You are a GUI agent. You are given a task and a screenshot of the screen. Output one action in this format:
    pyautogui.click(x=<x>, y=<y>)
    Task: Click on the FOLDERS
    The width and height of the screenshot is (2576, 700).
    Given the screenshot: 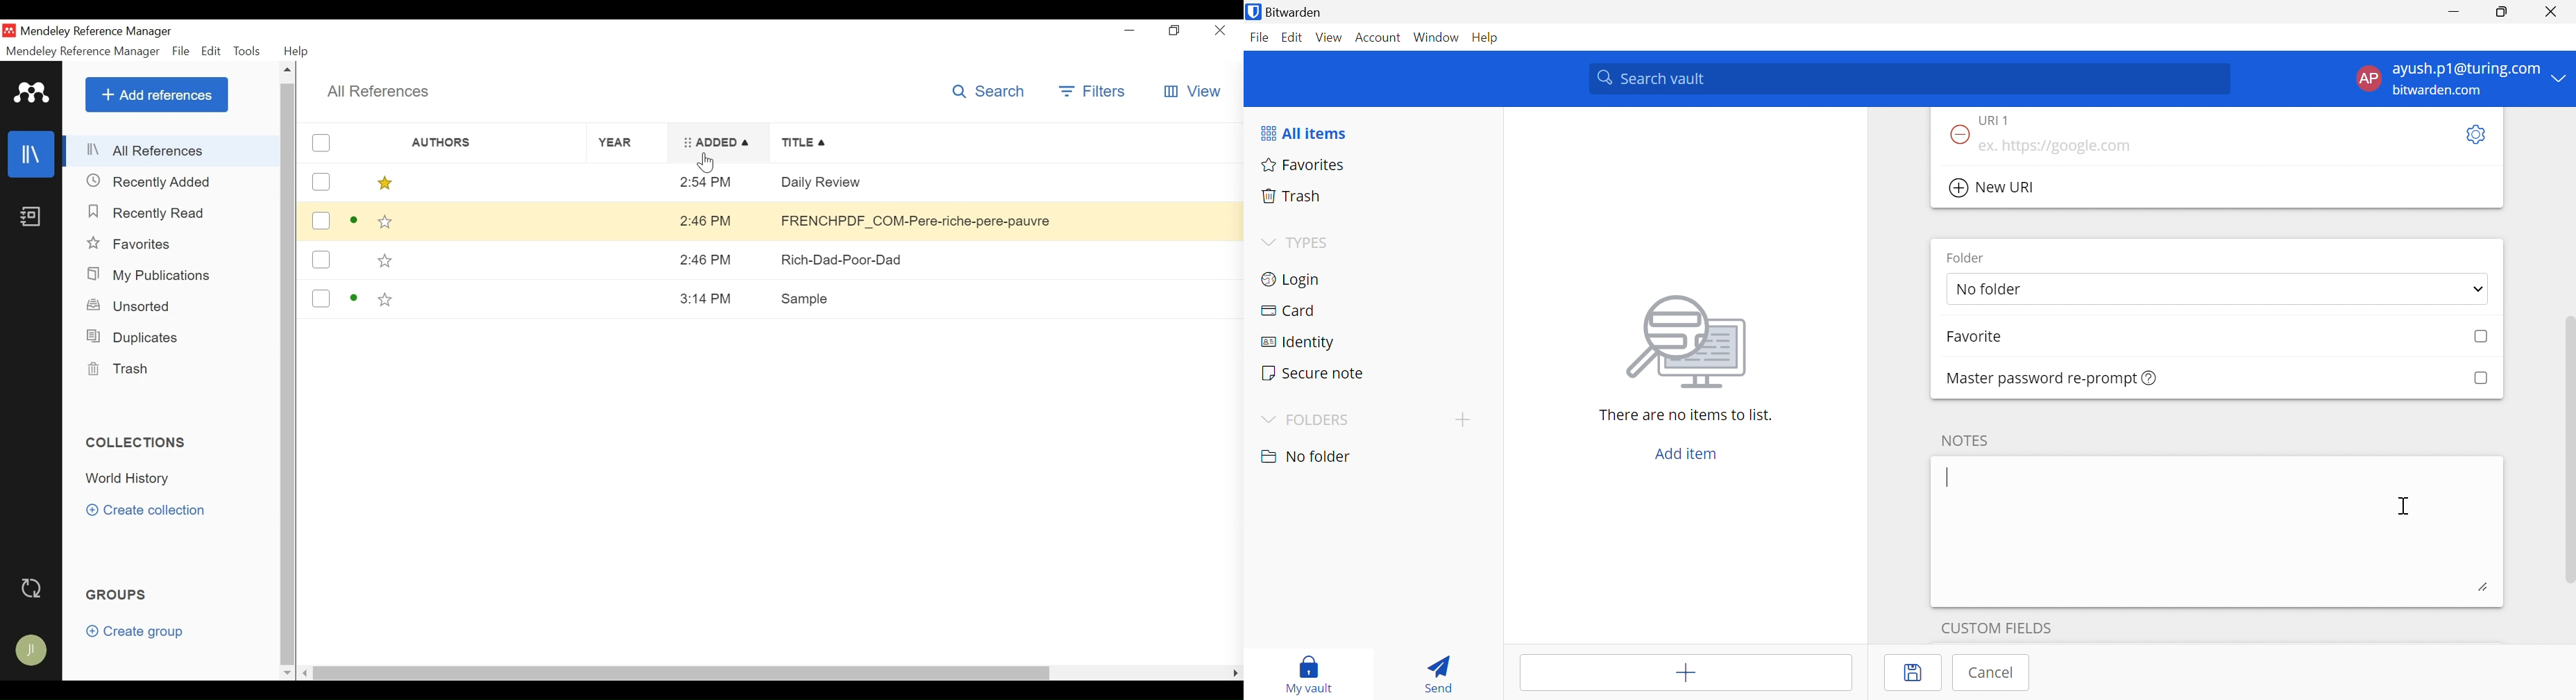 What is the action you would take?
    pyautogui.click(x=1320, y=420)
    